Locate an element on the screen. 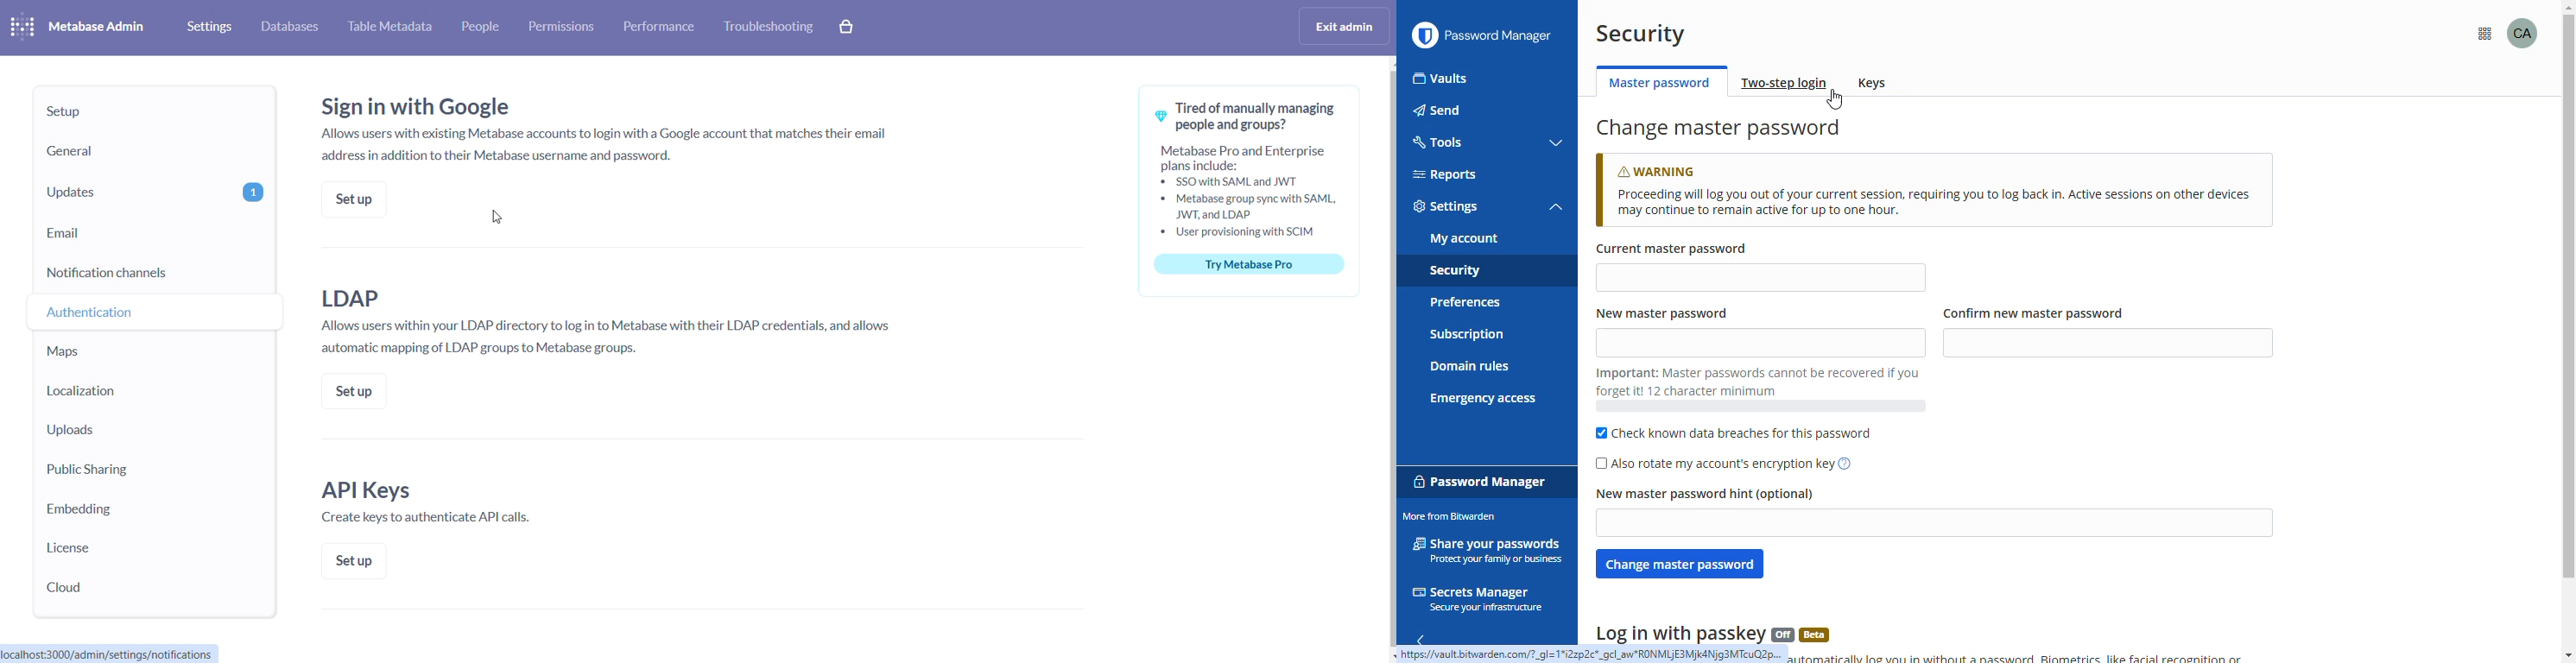  new master password hint (optional) is located at coordinates (1935, 514).